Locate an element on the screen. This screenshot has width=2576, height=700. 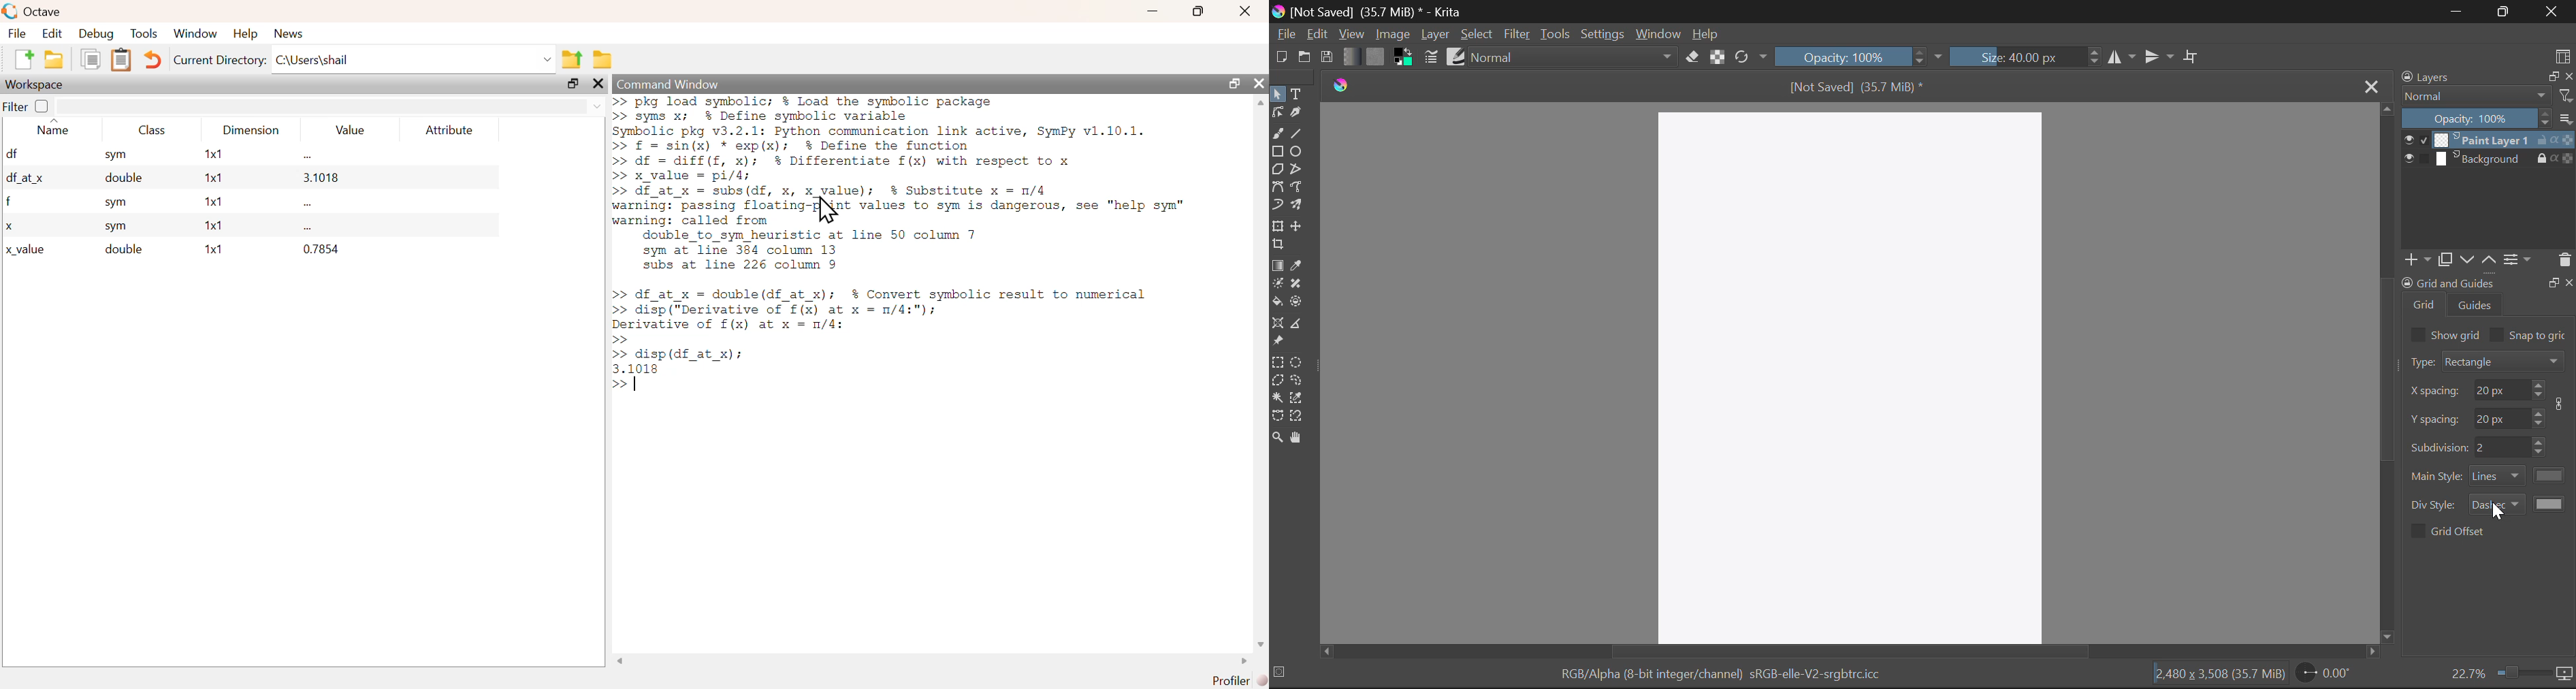
Settings is located at coordinates (1603, 35).